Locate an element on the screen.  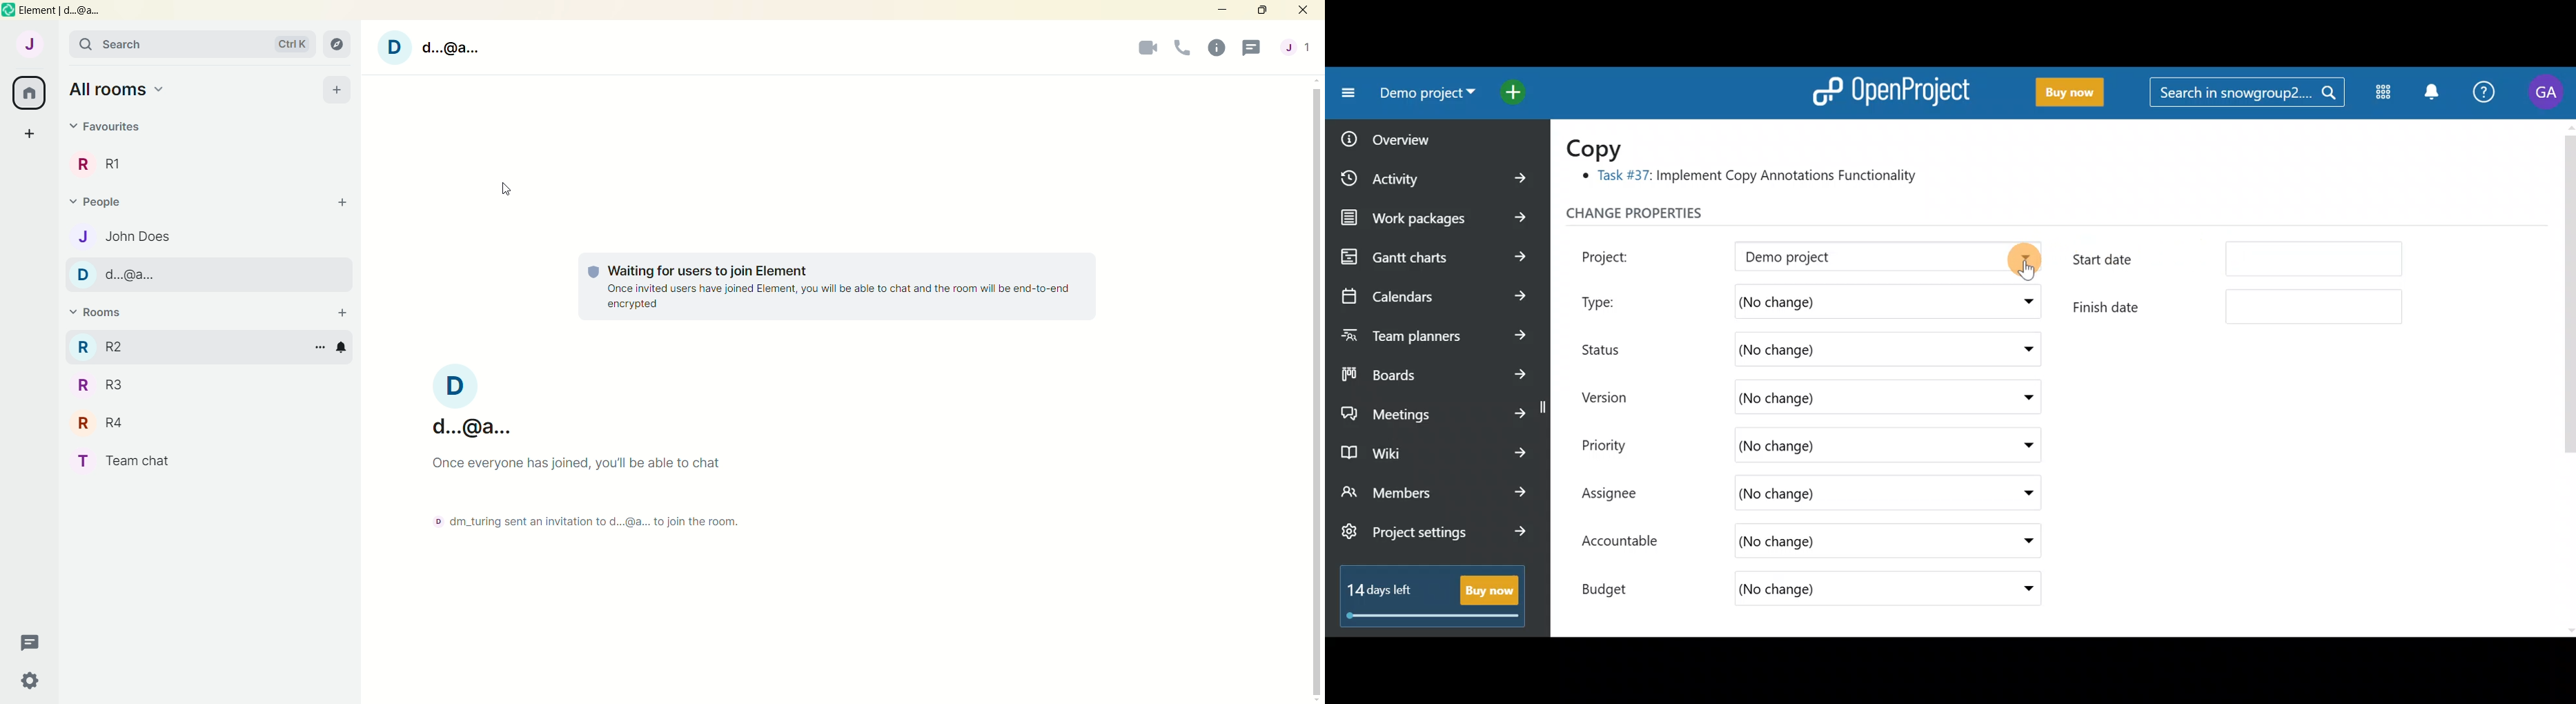
Assignee drop down is located at coordinates (2018, 493).